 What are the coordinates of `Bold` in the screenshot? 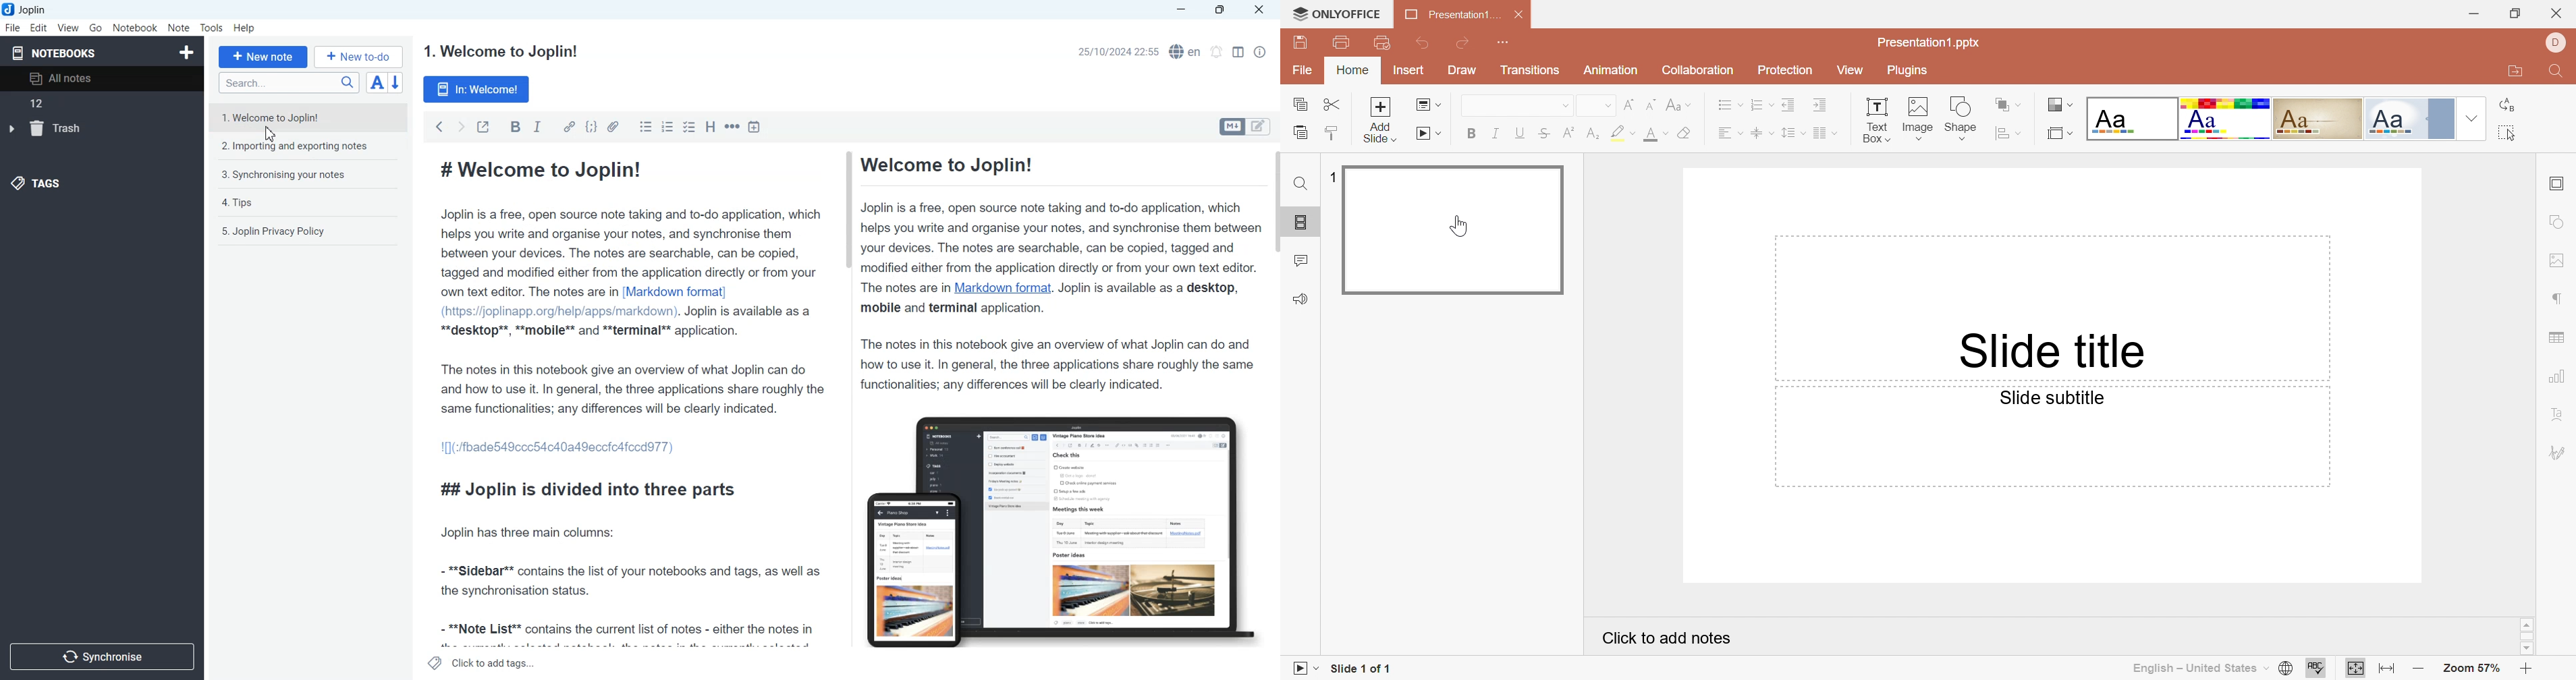 It's located at (516, 127).